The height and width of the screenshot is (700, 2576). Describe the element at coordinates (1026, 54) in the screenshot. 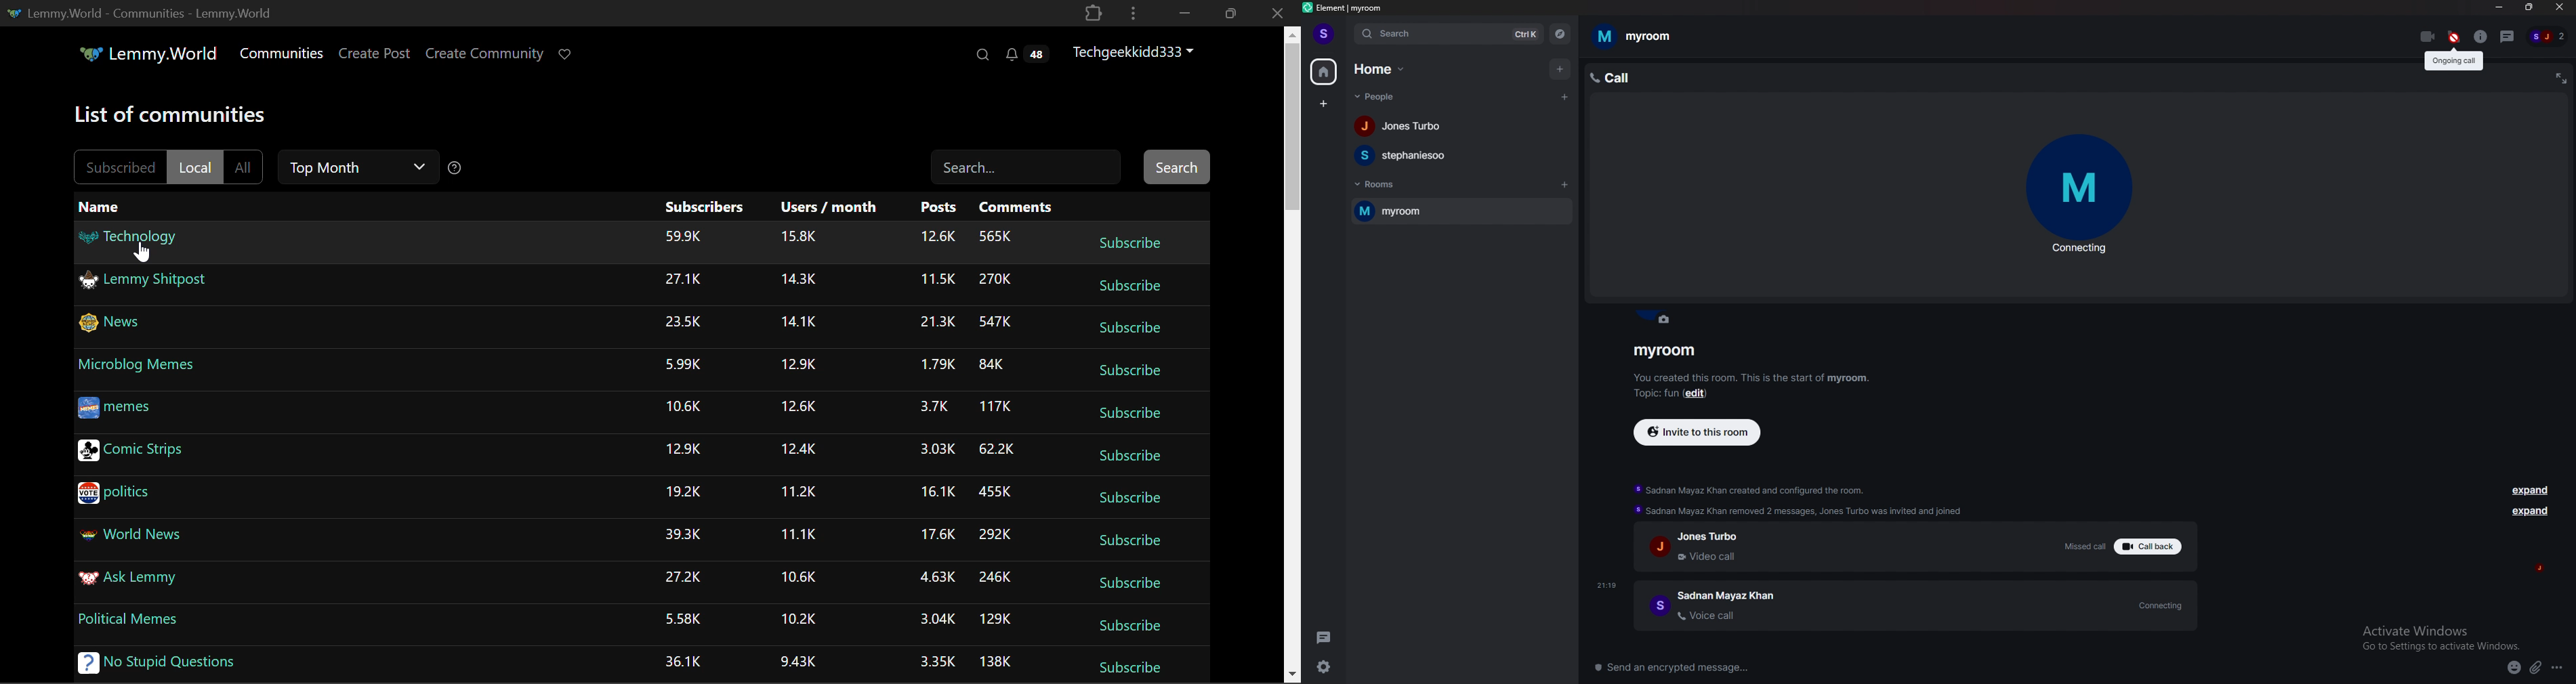

I see `Notifications` at that location.